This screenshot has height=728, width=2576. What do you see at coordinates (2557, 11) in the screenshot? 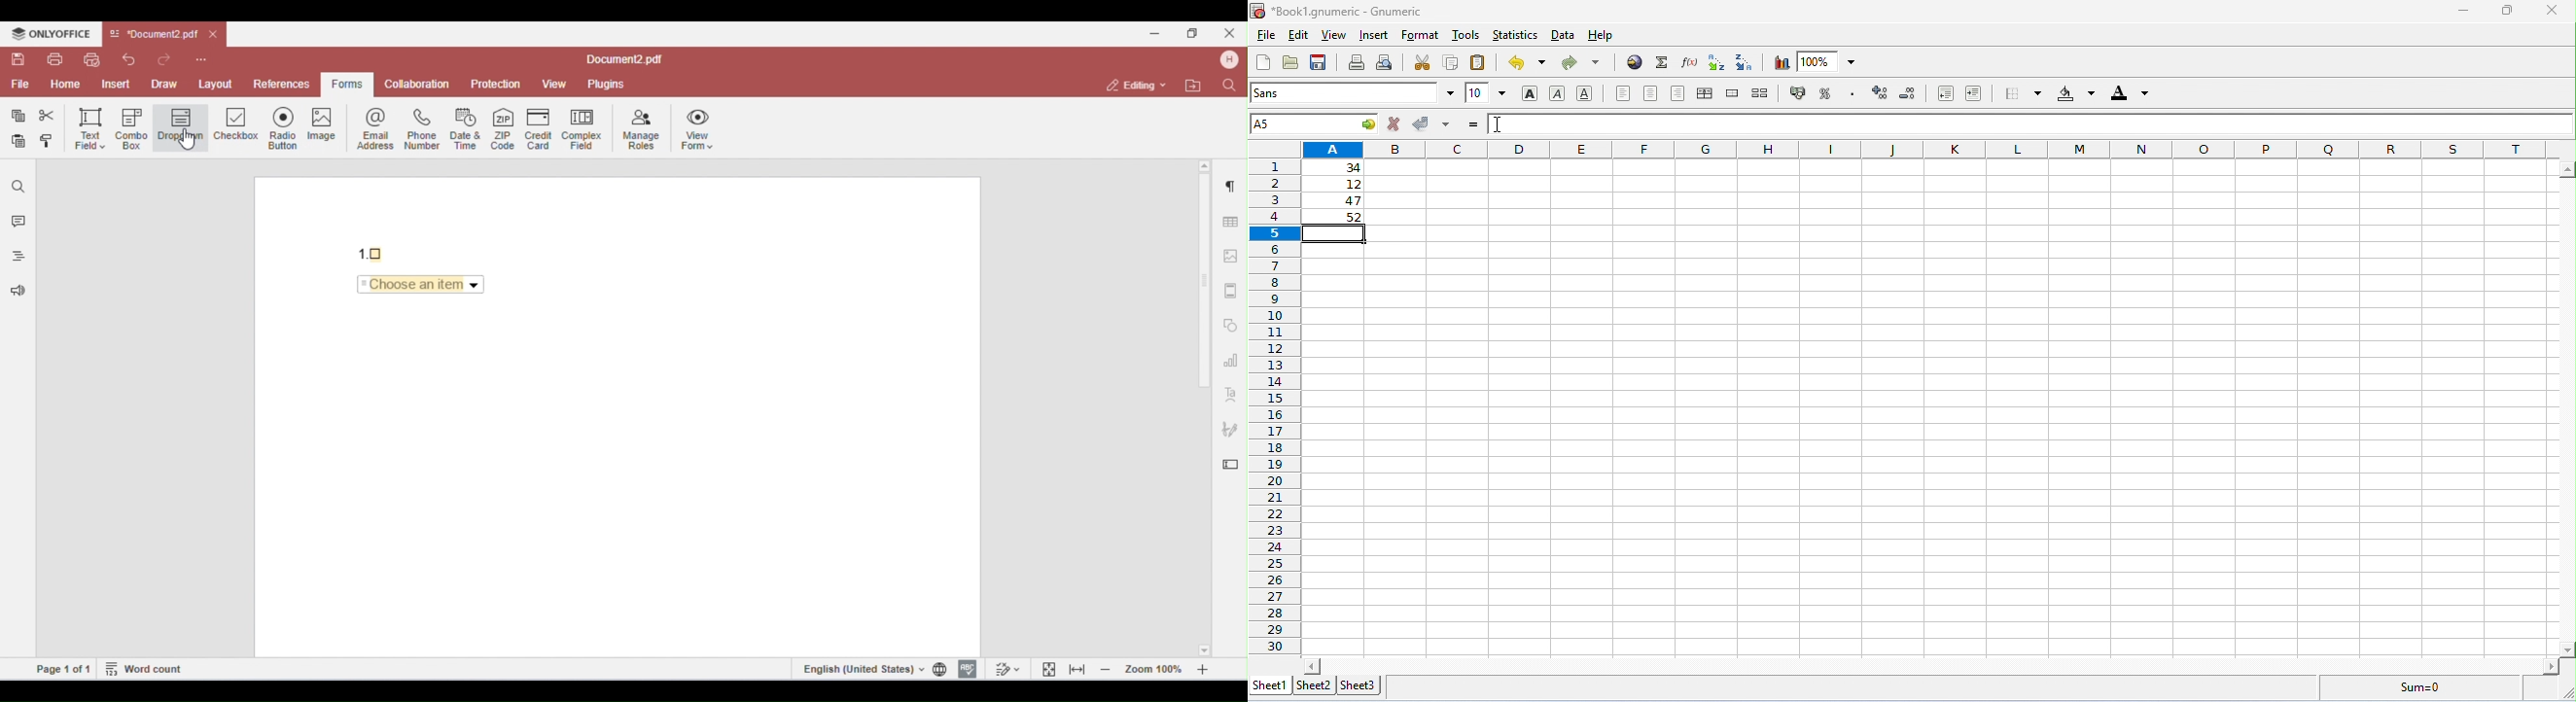
I see `close` at bounding box center [2557, 11].